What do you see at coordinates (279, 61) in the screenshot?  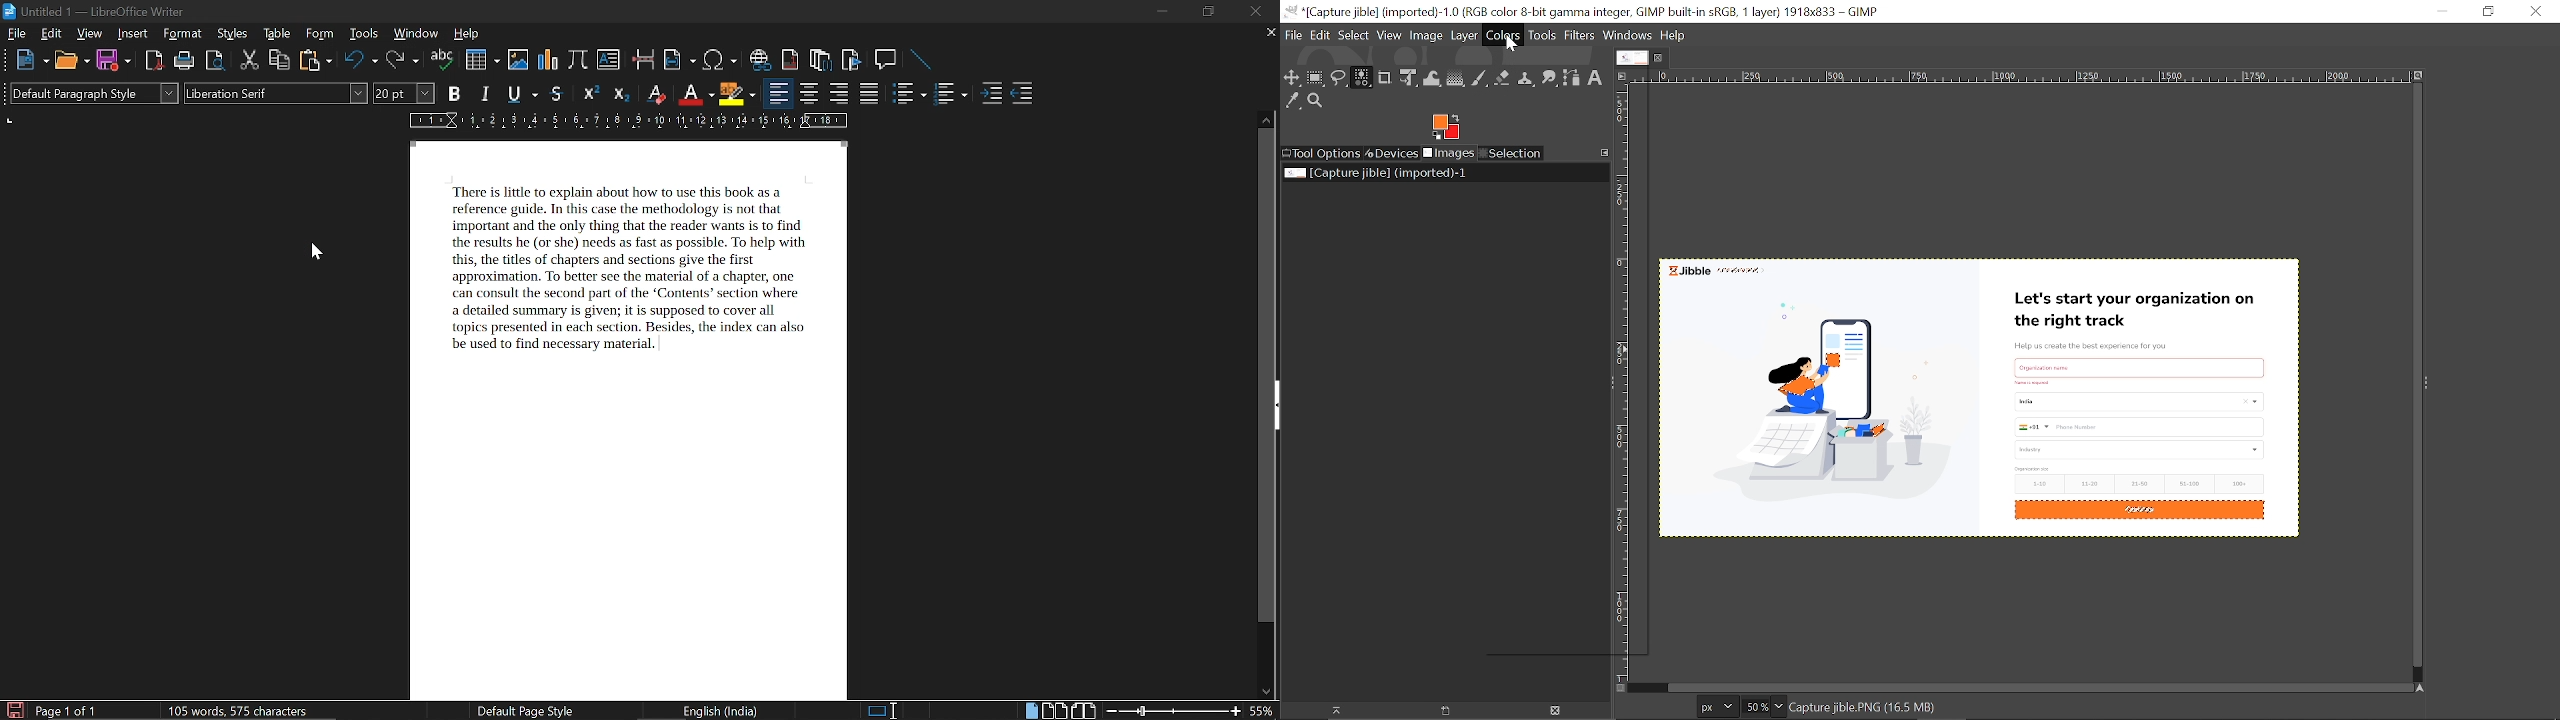 I see `copy` at bounding box center [279, 61].